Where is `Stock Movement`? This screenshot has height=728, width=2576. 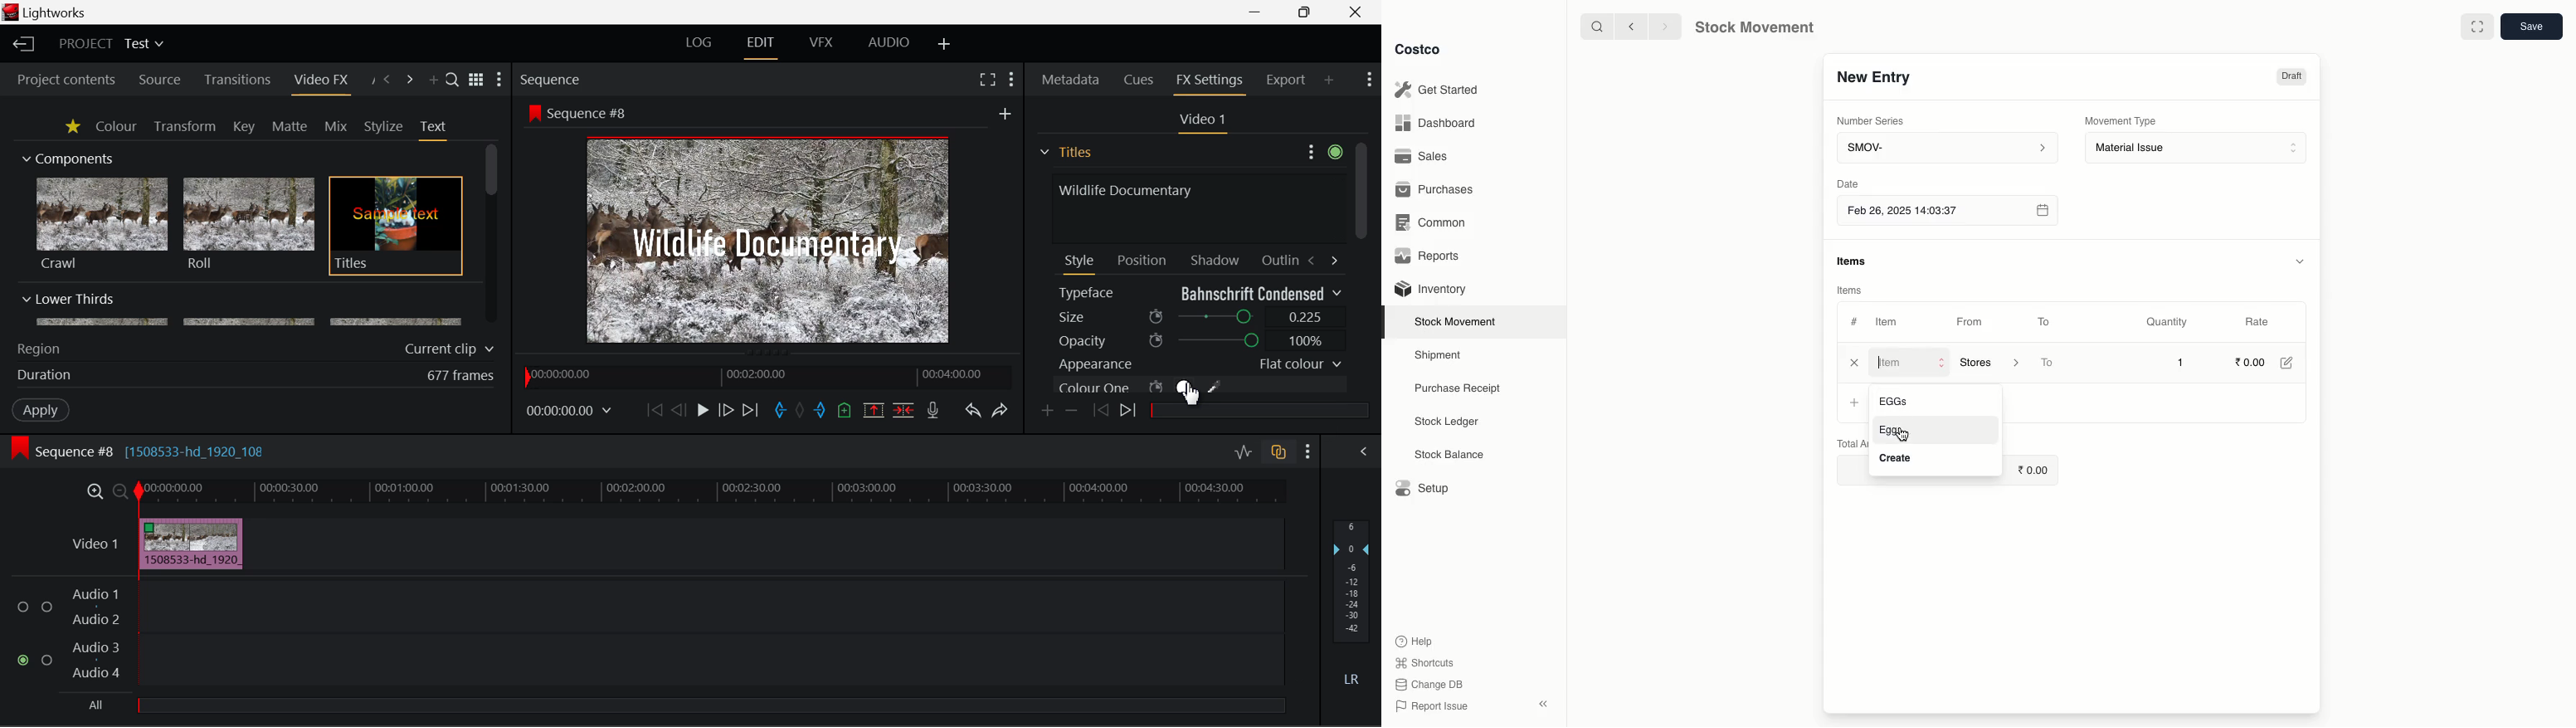 Stock Movement is located at coordinates (1458, 321).